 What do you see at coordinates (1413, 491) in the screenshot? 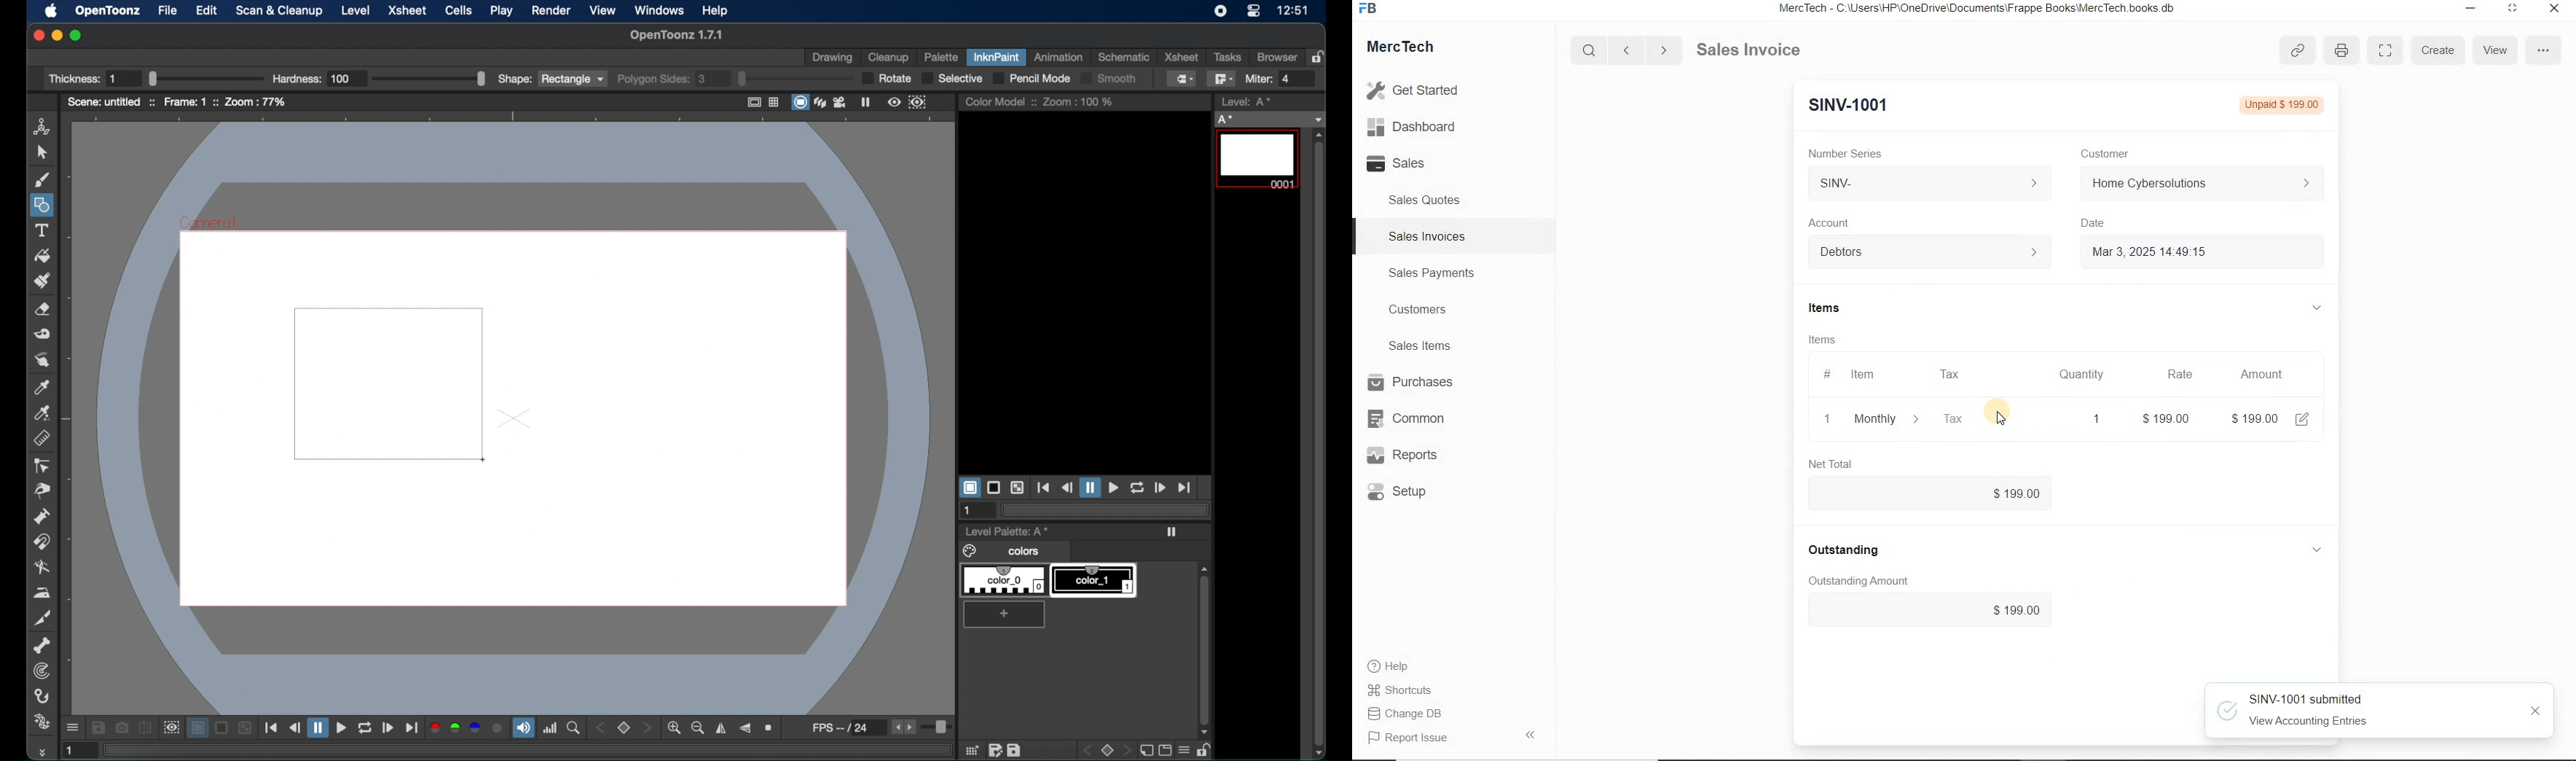
I see `Setup` at bounding box center [1413, 491].